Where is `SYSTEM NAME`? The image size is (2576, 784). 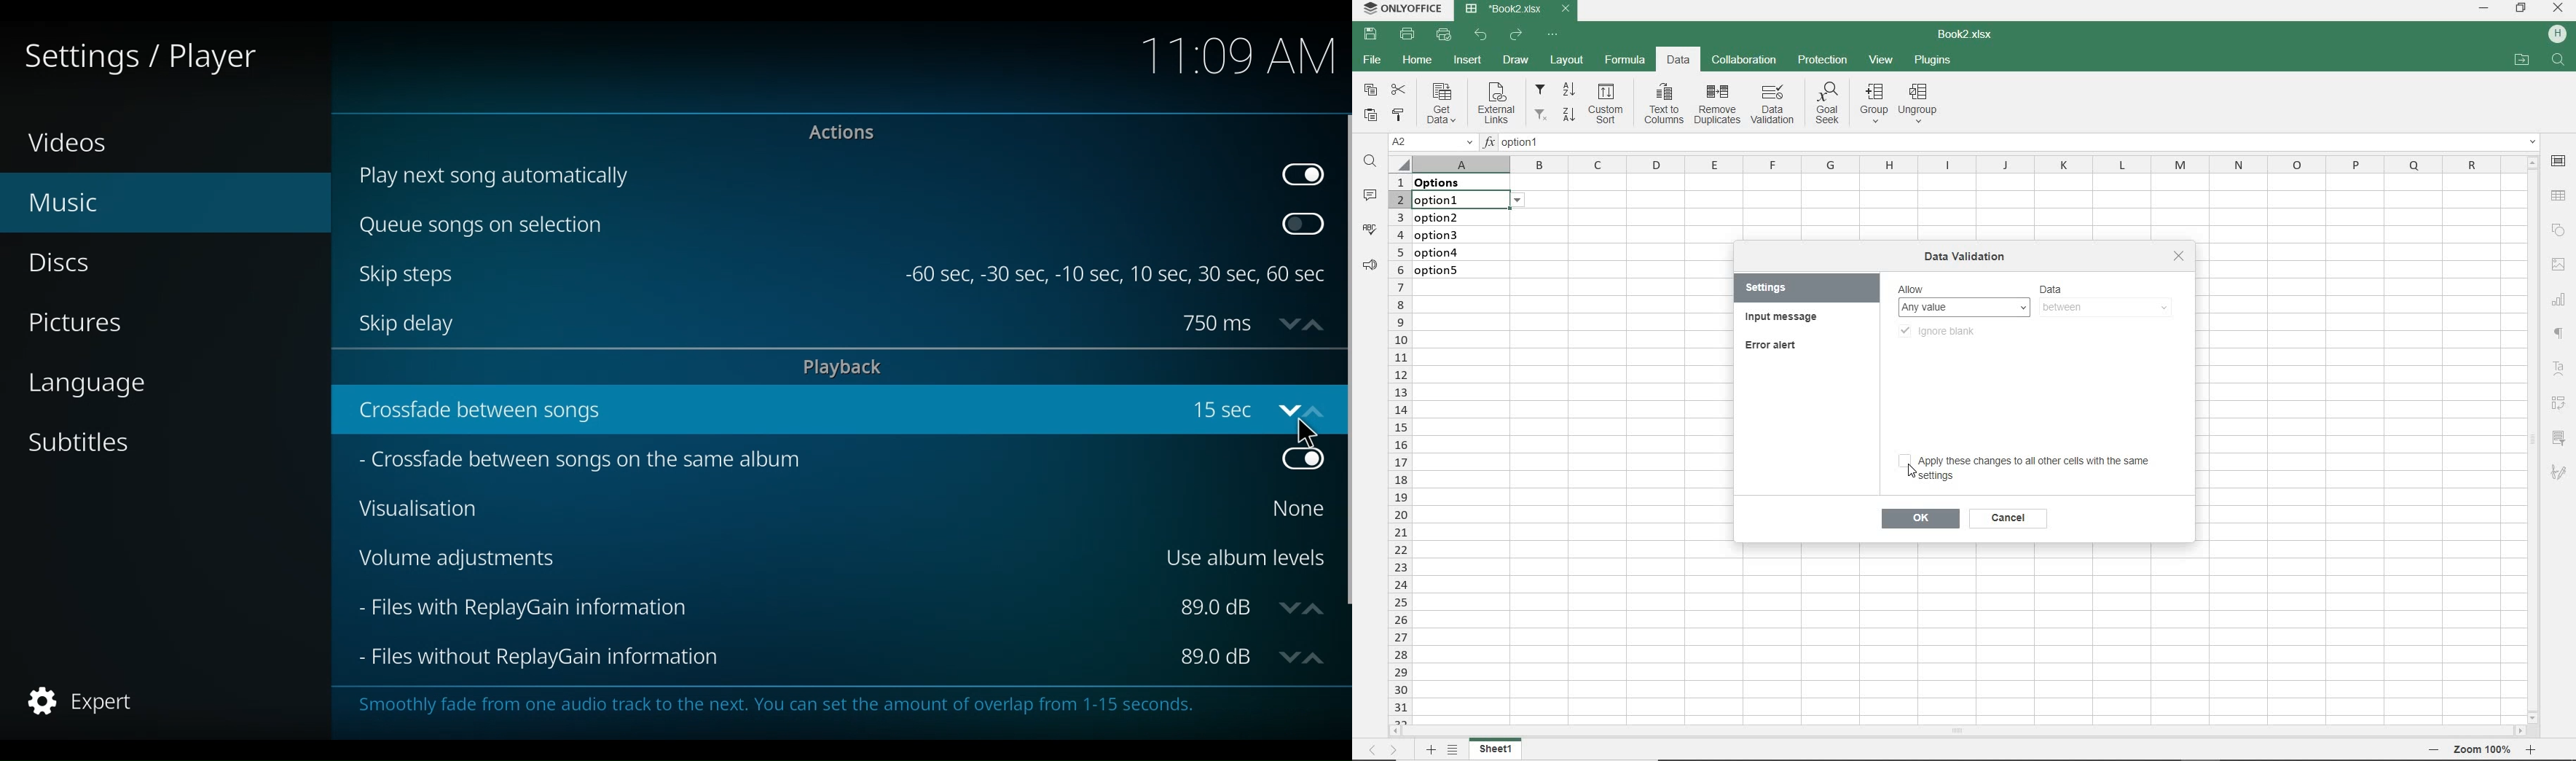 SYSTEM NAME is located at coordinates (1405, 9).